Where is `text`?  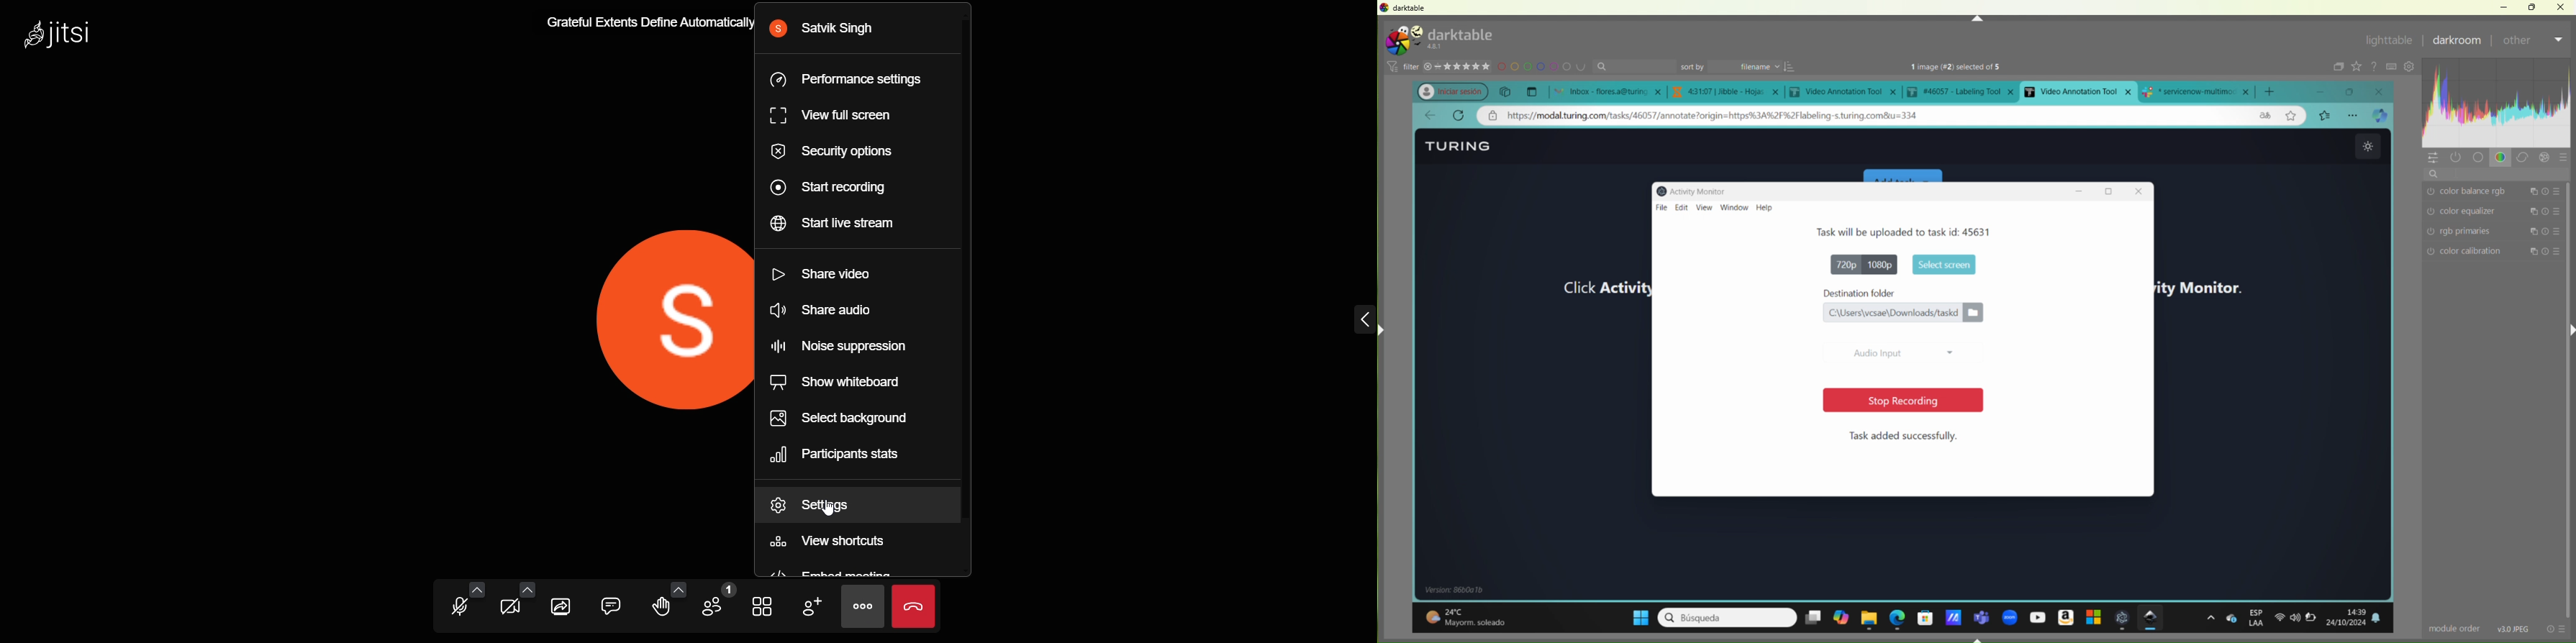
text is located at coordinates (1970, 67).